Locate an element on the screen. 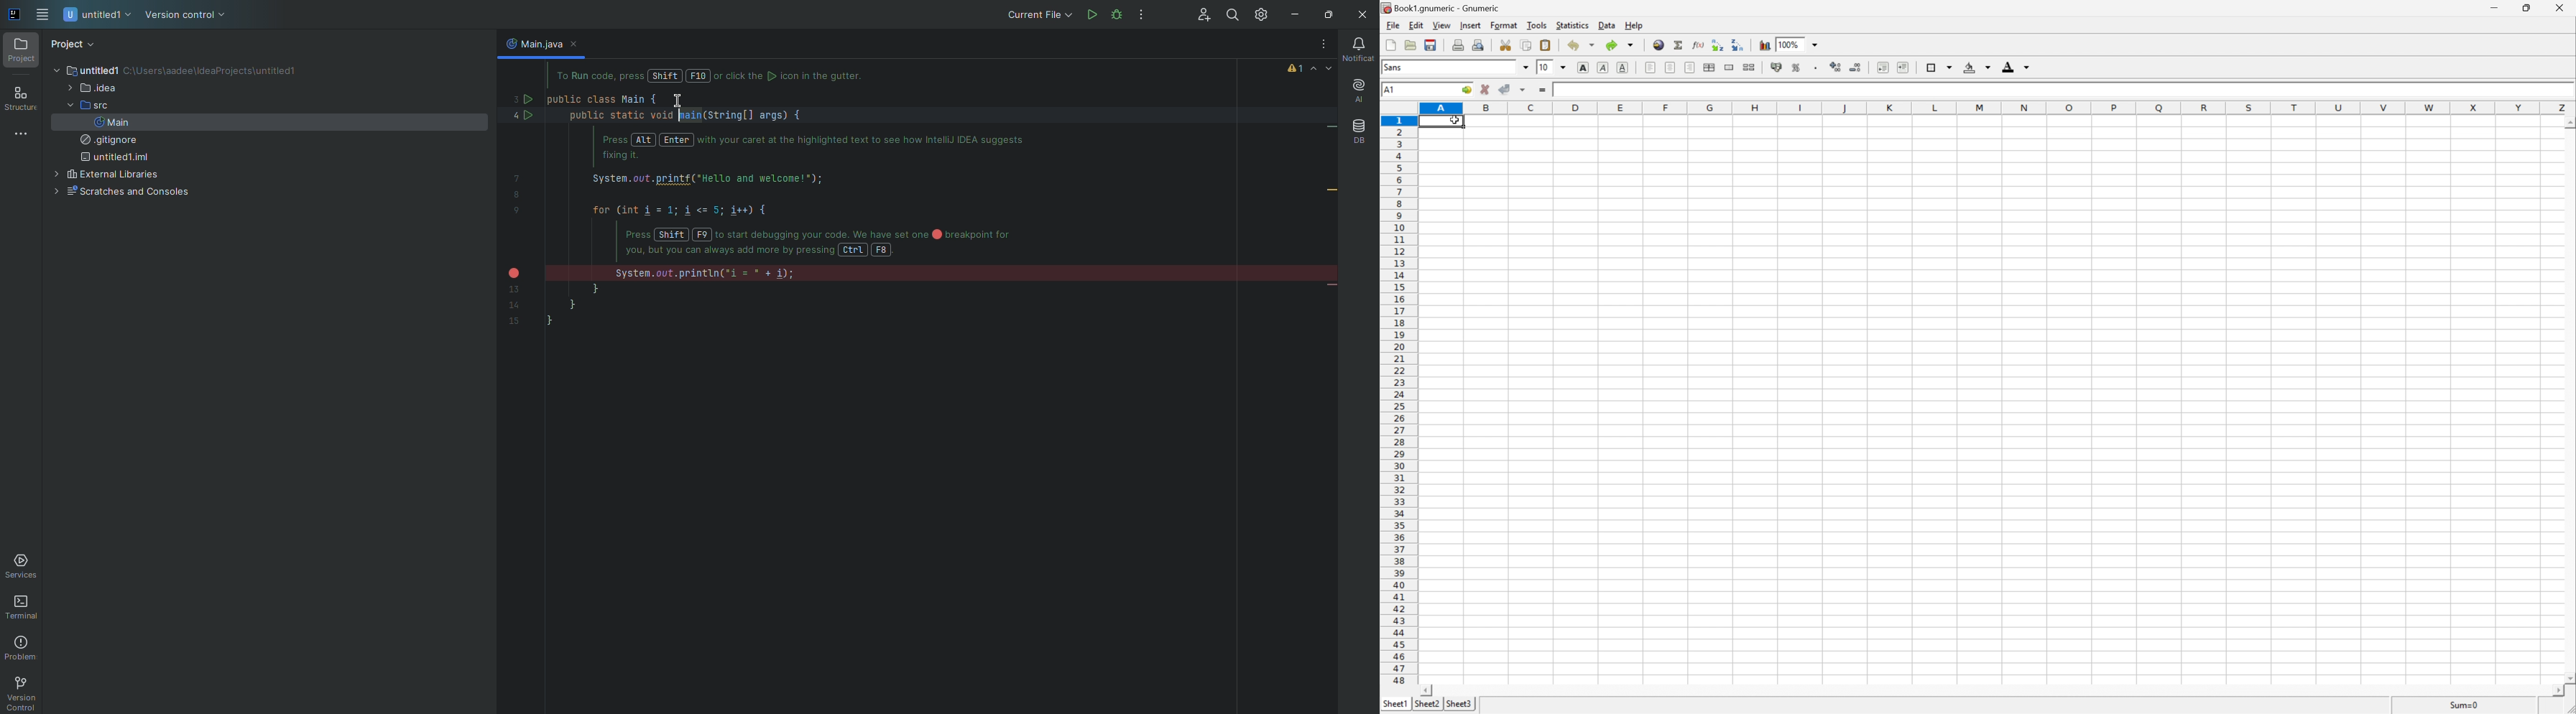 This screenshot has height=728, width=2576. underline is located at coordinates (1624, 66).